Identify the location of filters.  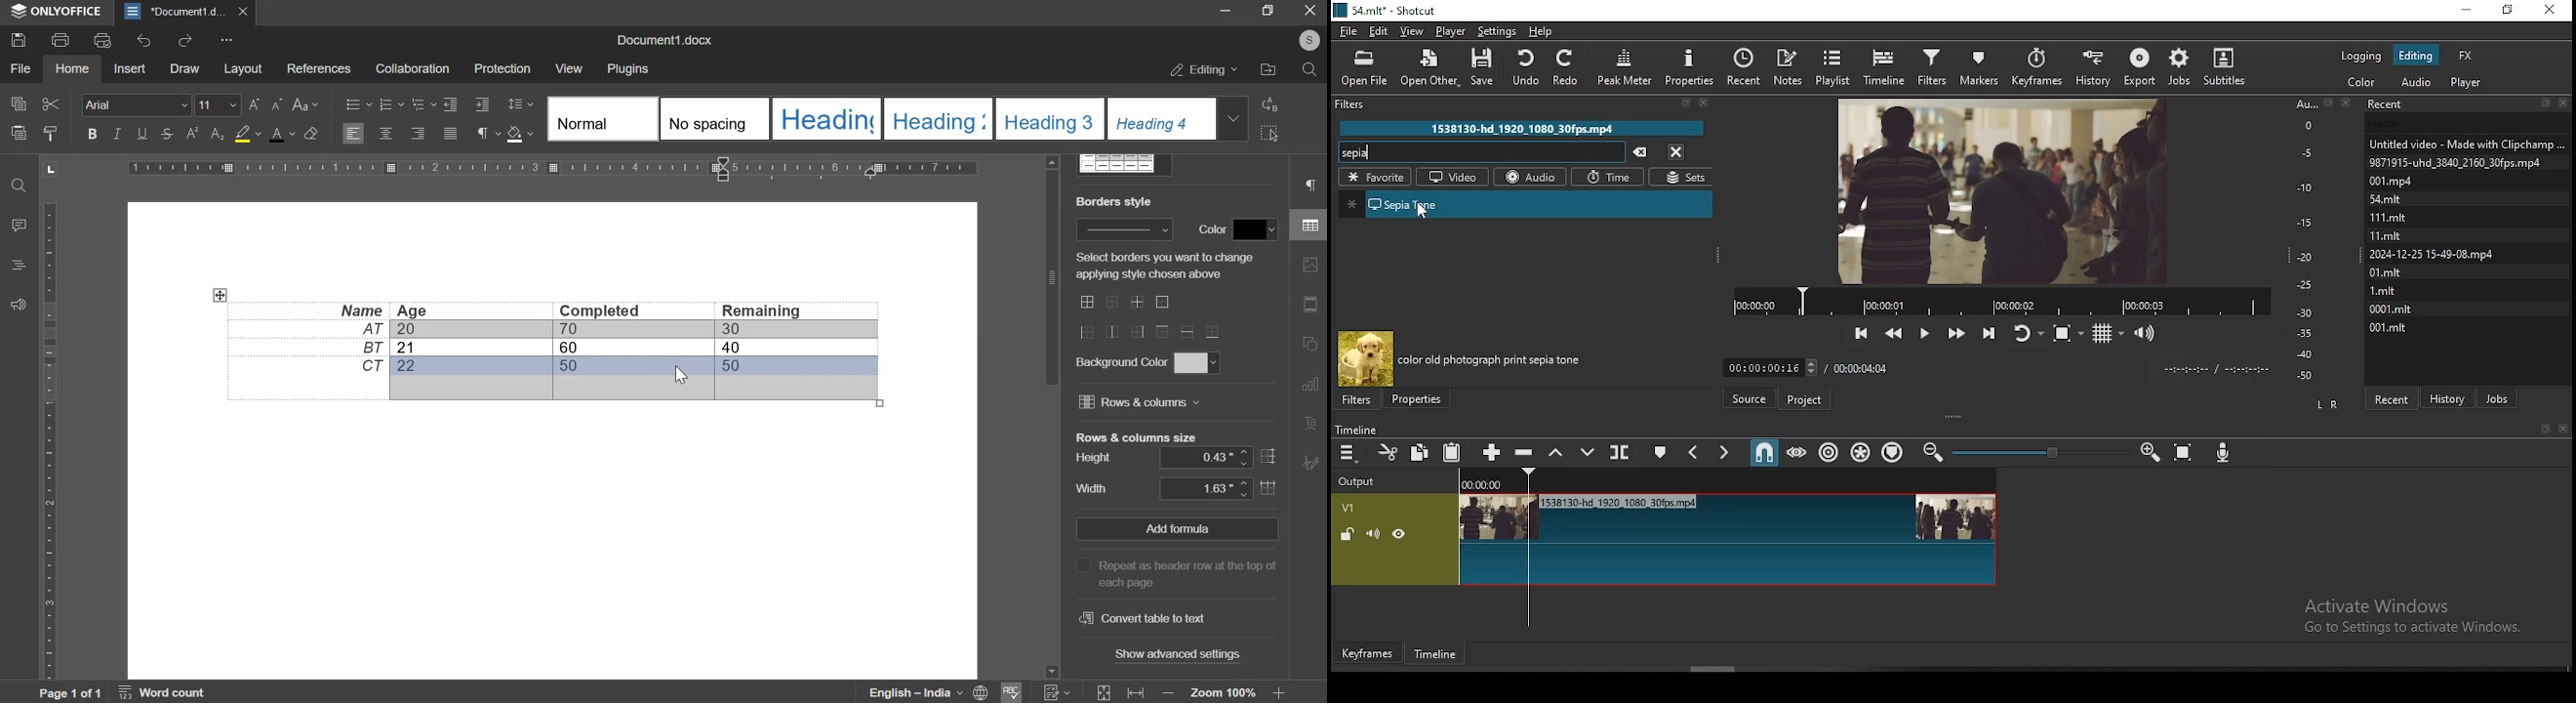
(1356, 401).